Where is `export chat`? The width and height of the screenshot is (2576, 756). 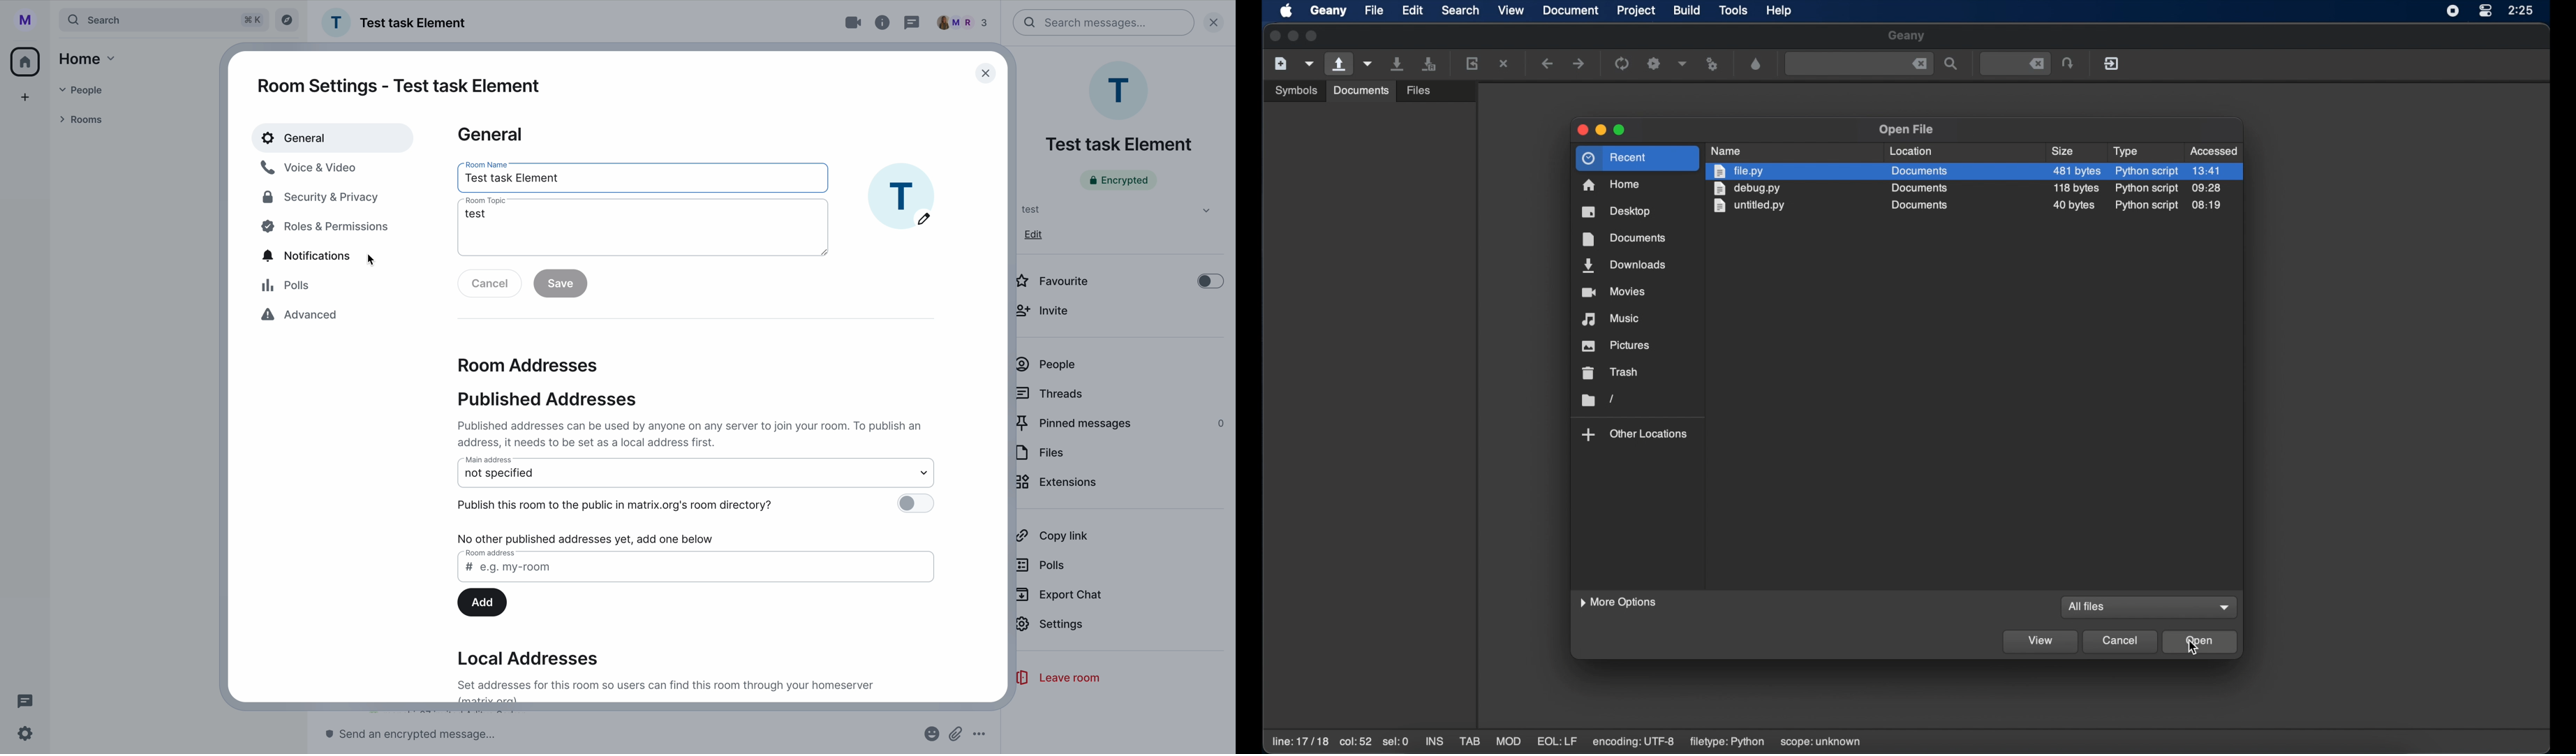 export chat is located at coordinates (1060, 595).